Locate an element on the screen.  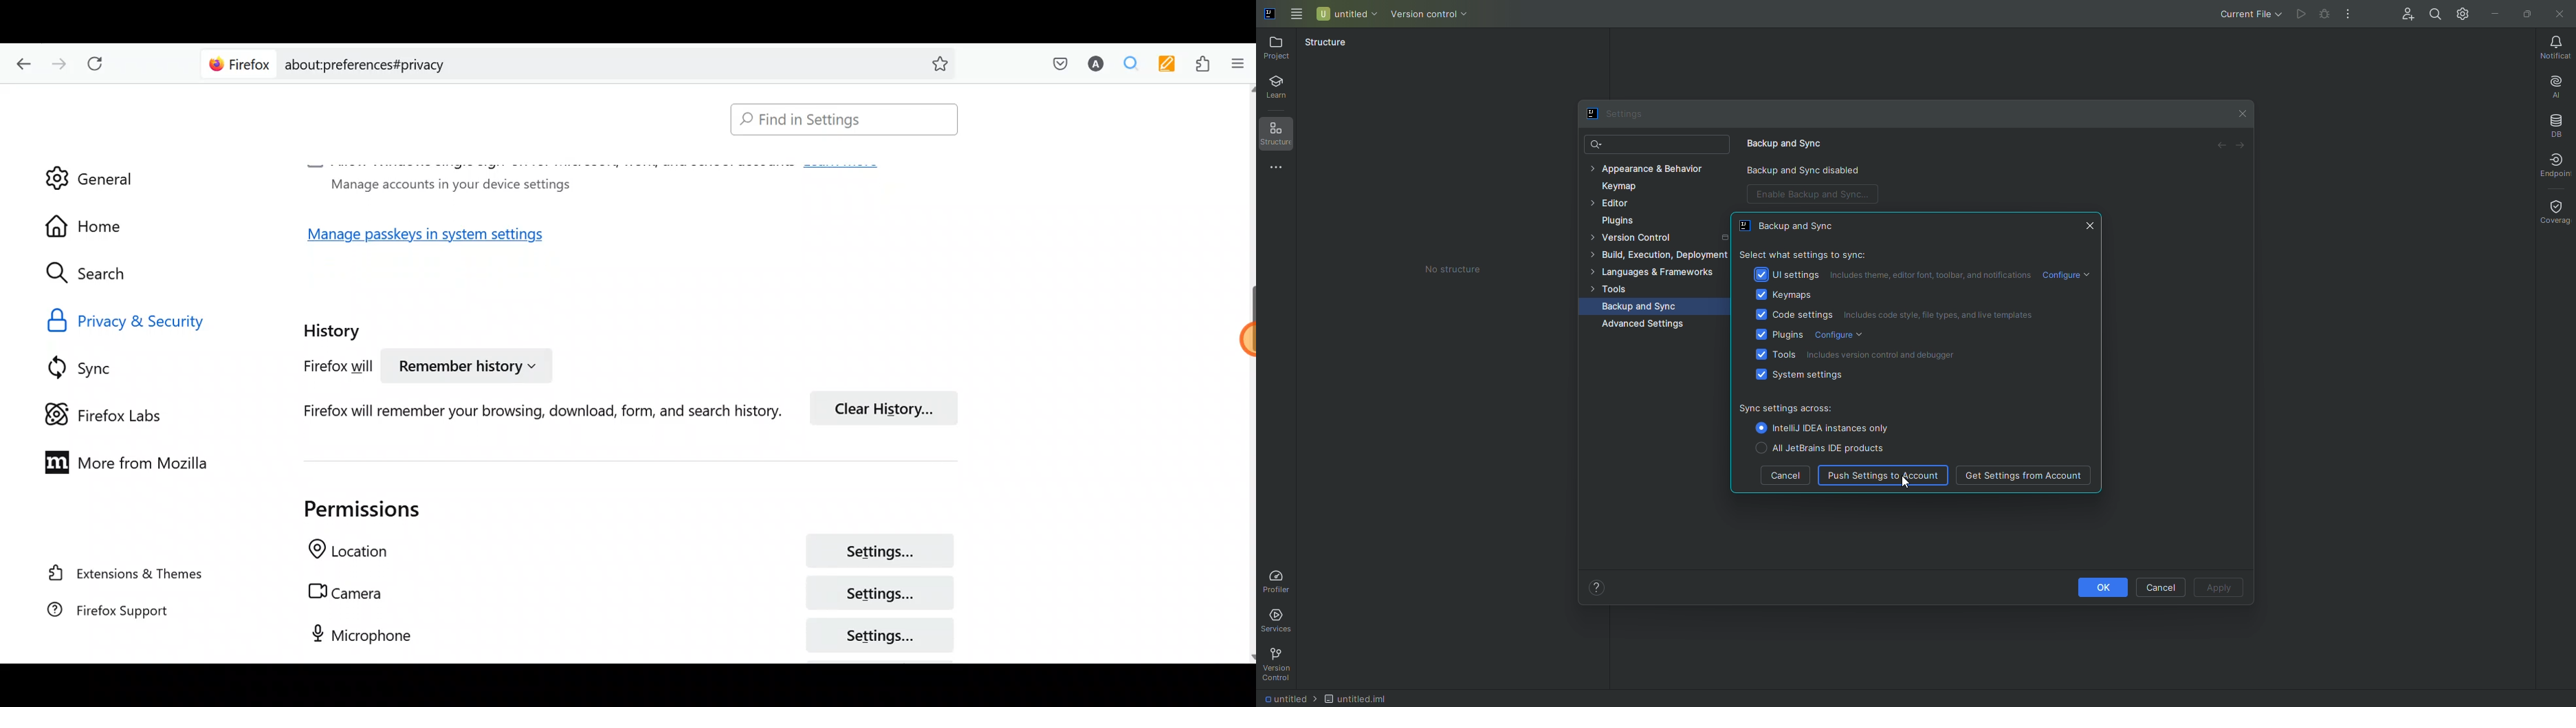
Go forward one page is located at coordinates (58, 60).